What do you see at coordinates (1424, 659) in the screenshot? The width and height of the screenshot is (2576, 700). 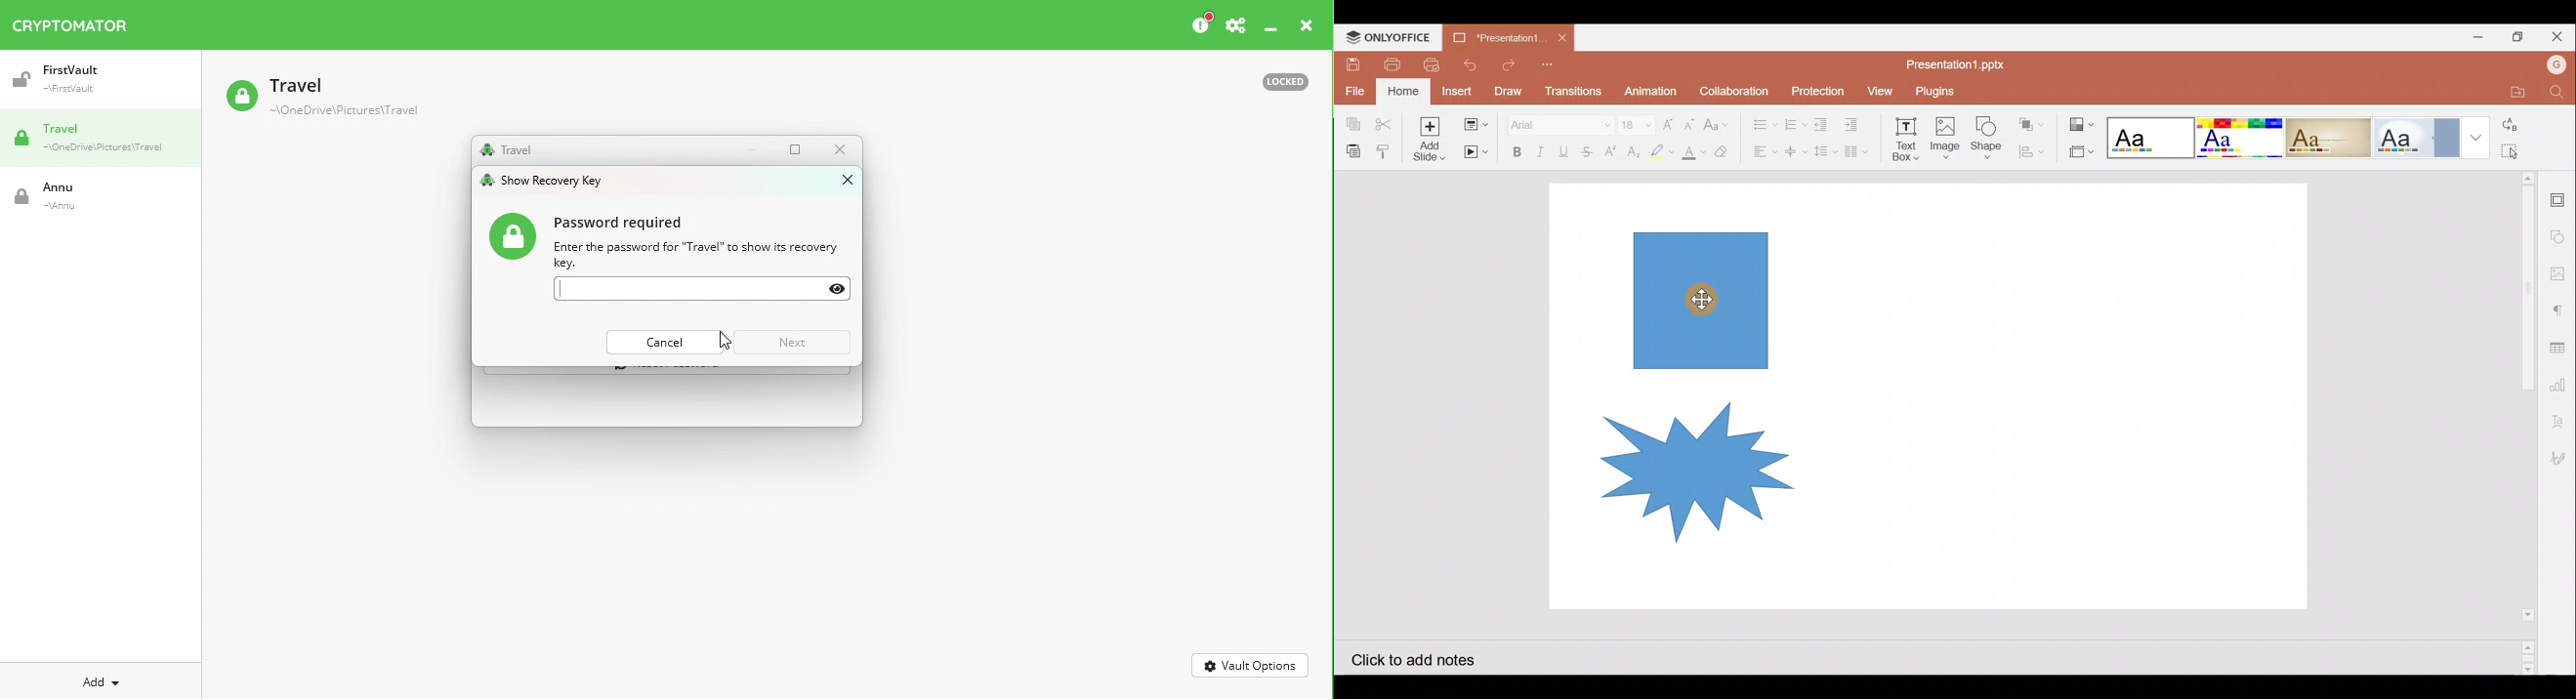 I see `Click to add notes` at bounding box center [1424, 659].